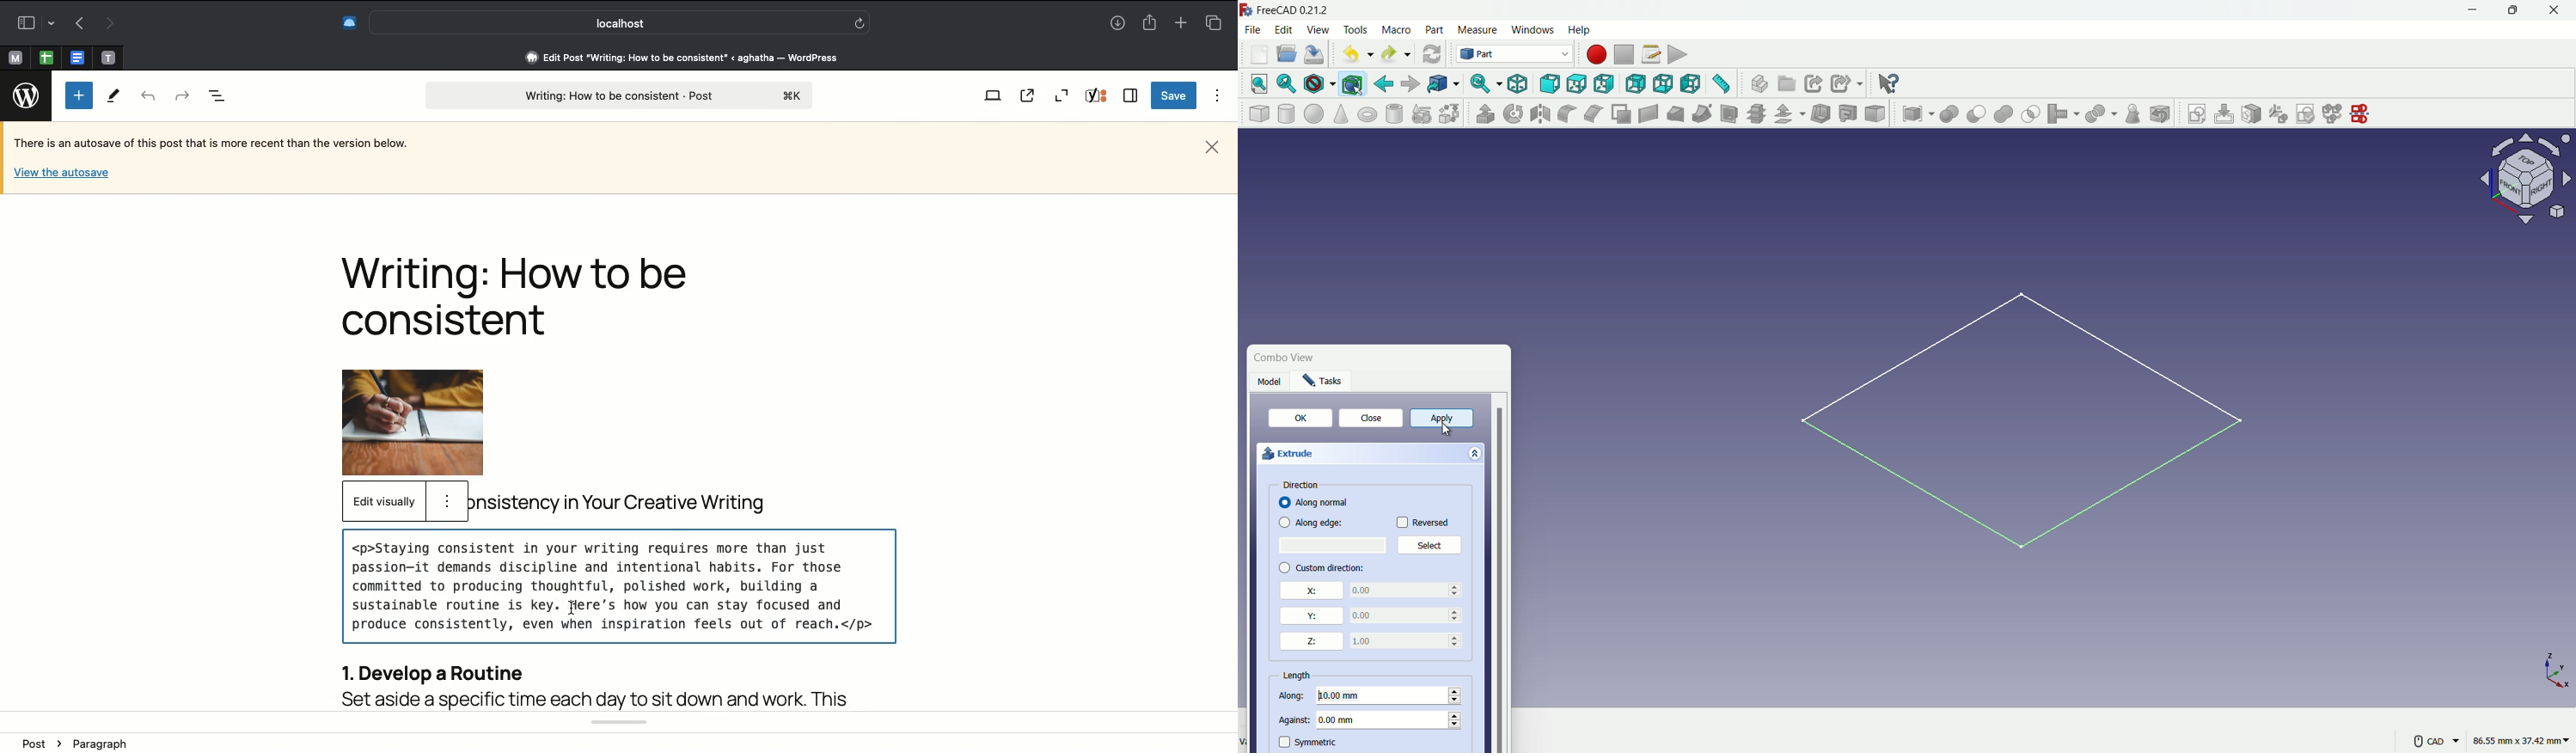 The height and width of the screenshot is (756, 2576). I want to click on Options, so click(1214, 95).